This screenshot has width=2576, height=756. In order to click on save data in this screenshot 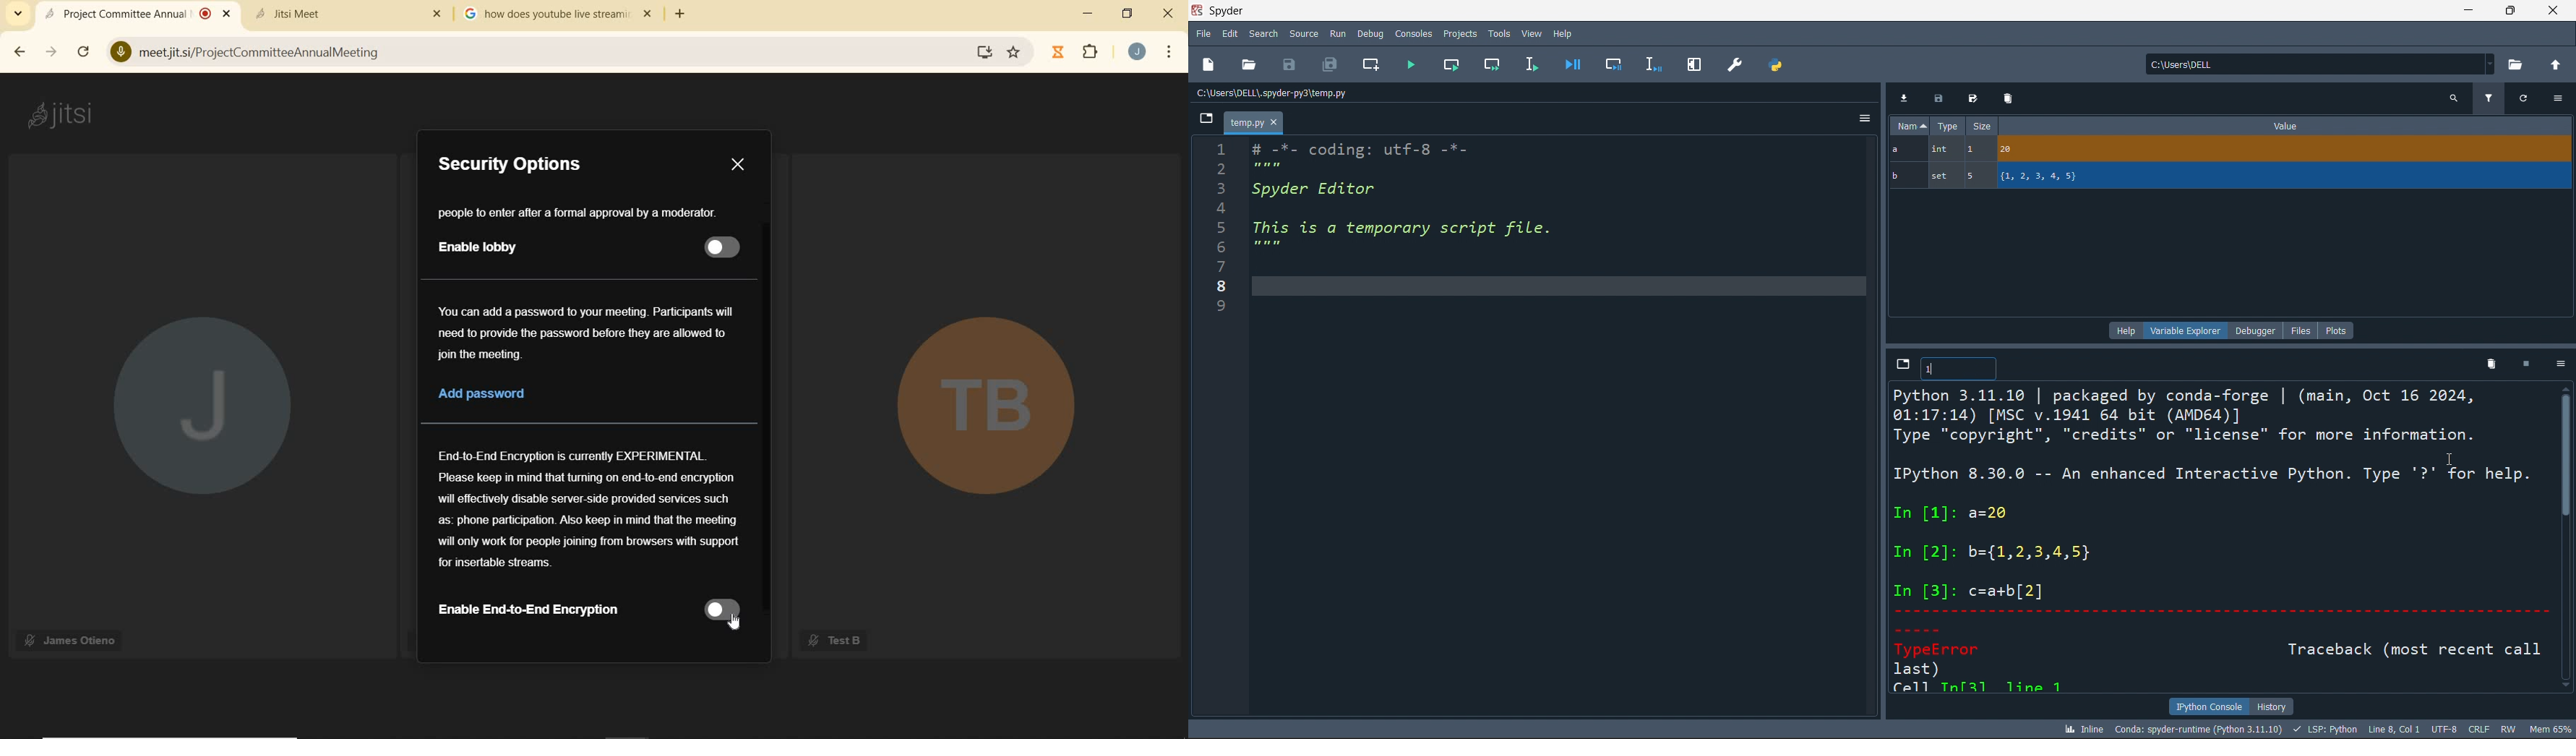, I will do `click(1936, 99)`.